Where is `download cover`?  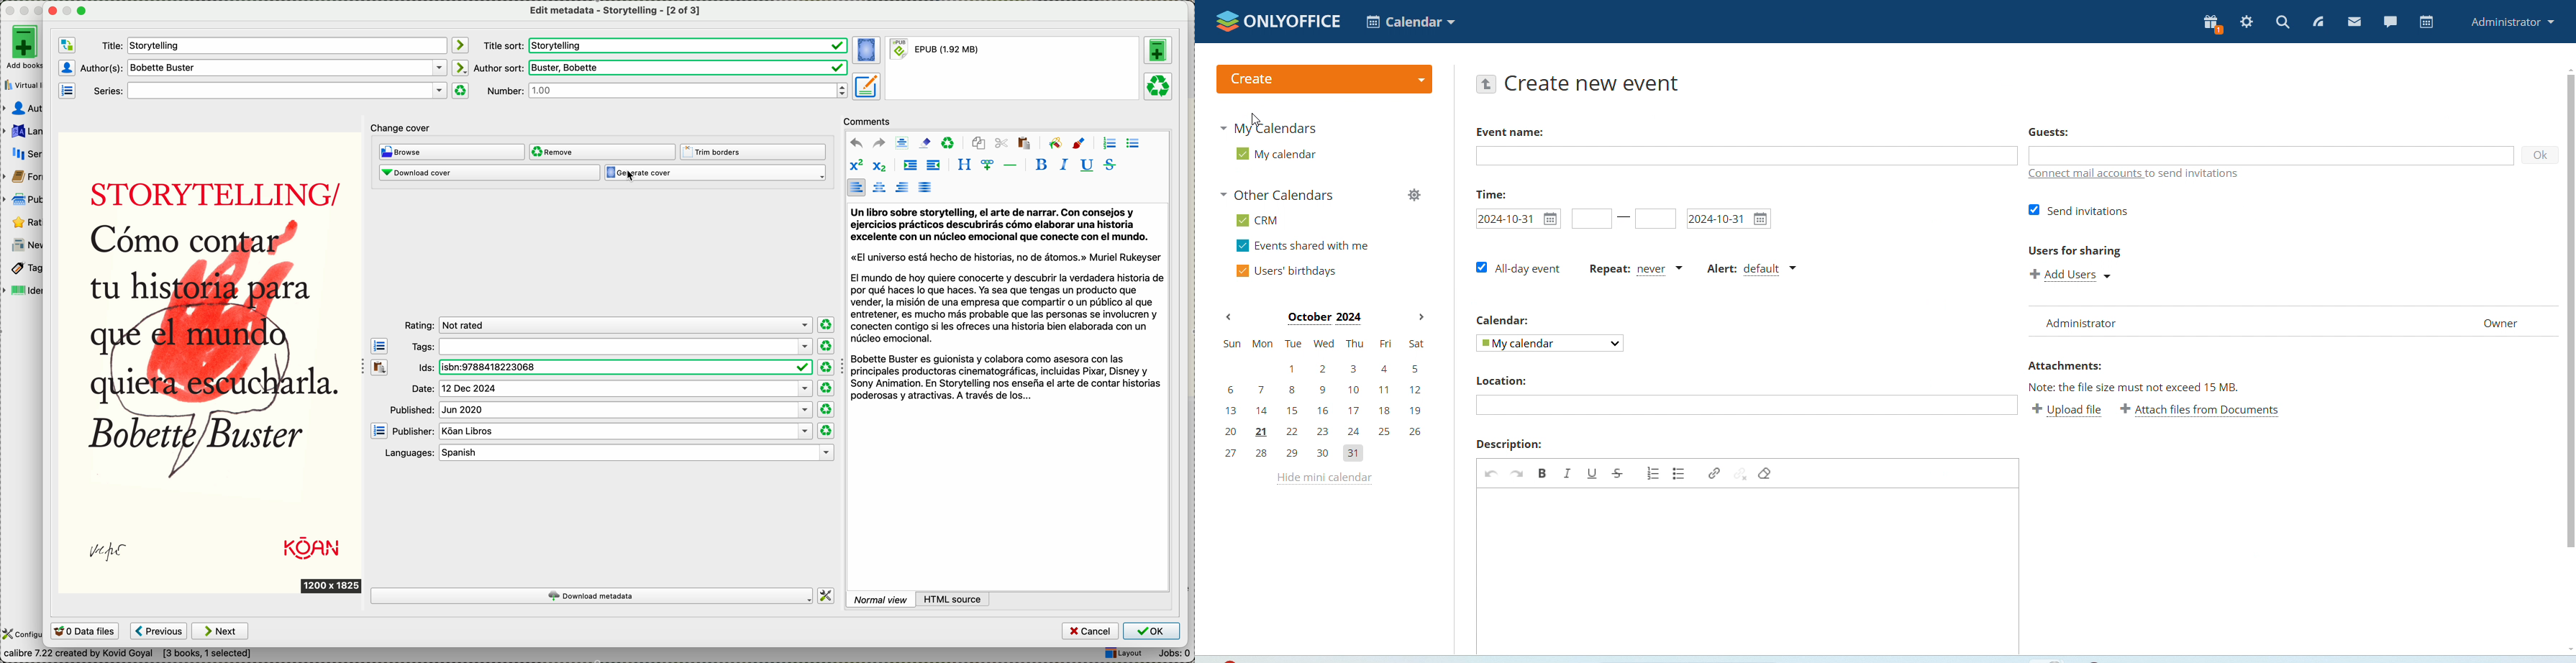 download cover is located at coordinates (489, 174).